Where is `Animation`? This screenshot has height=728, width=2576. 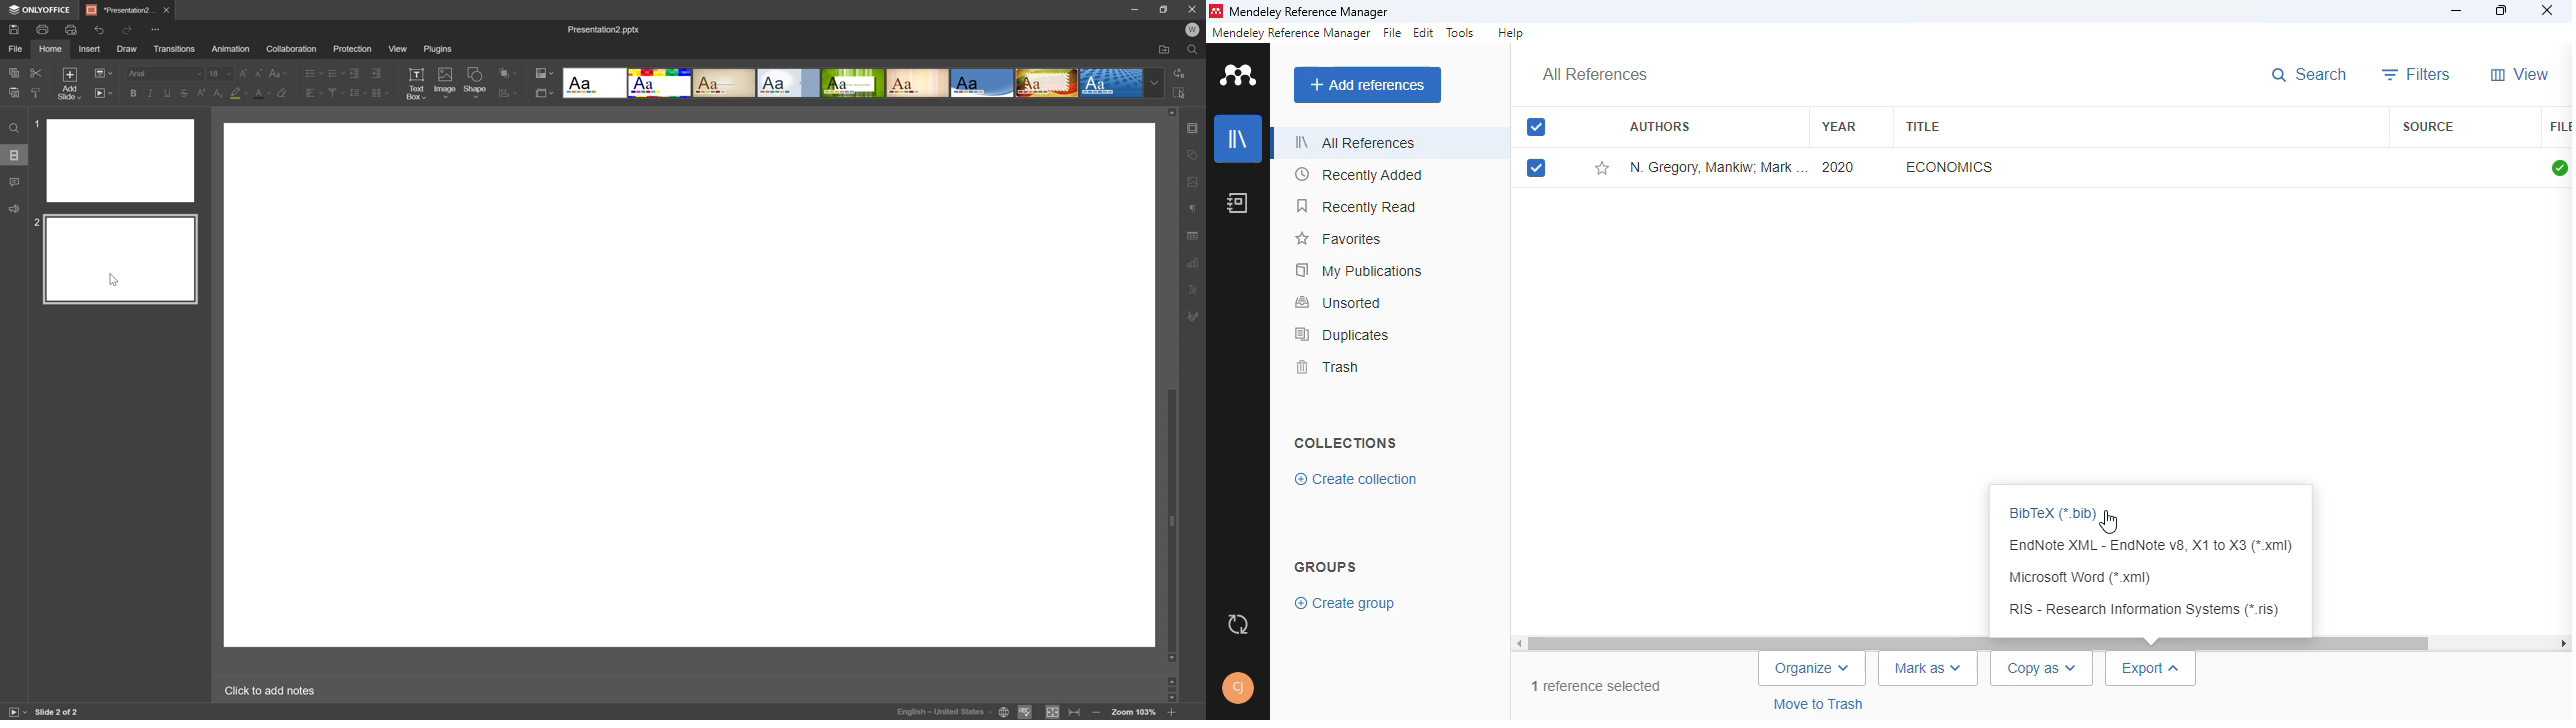 Animation is located at coordinates (229, 49).